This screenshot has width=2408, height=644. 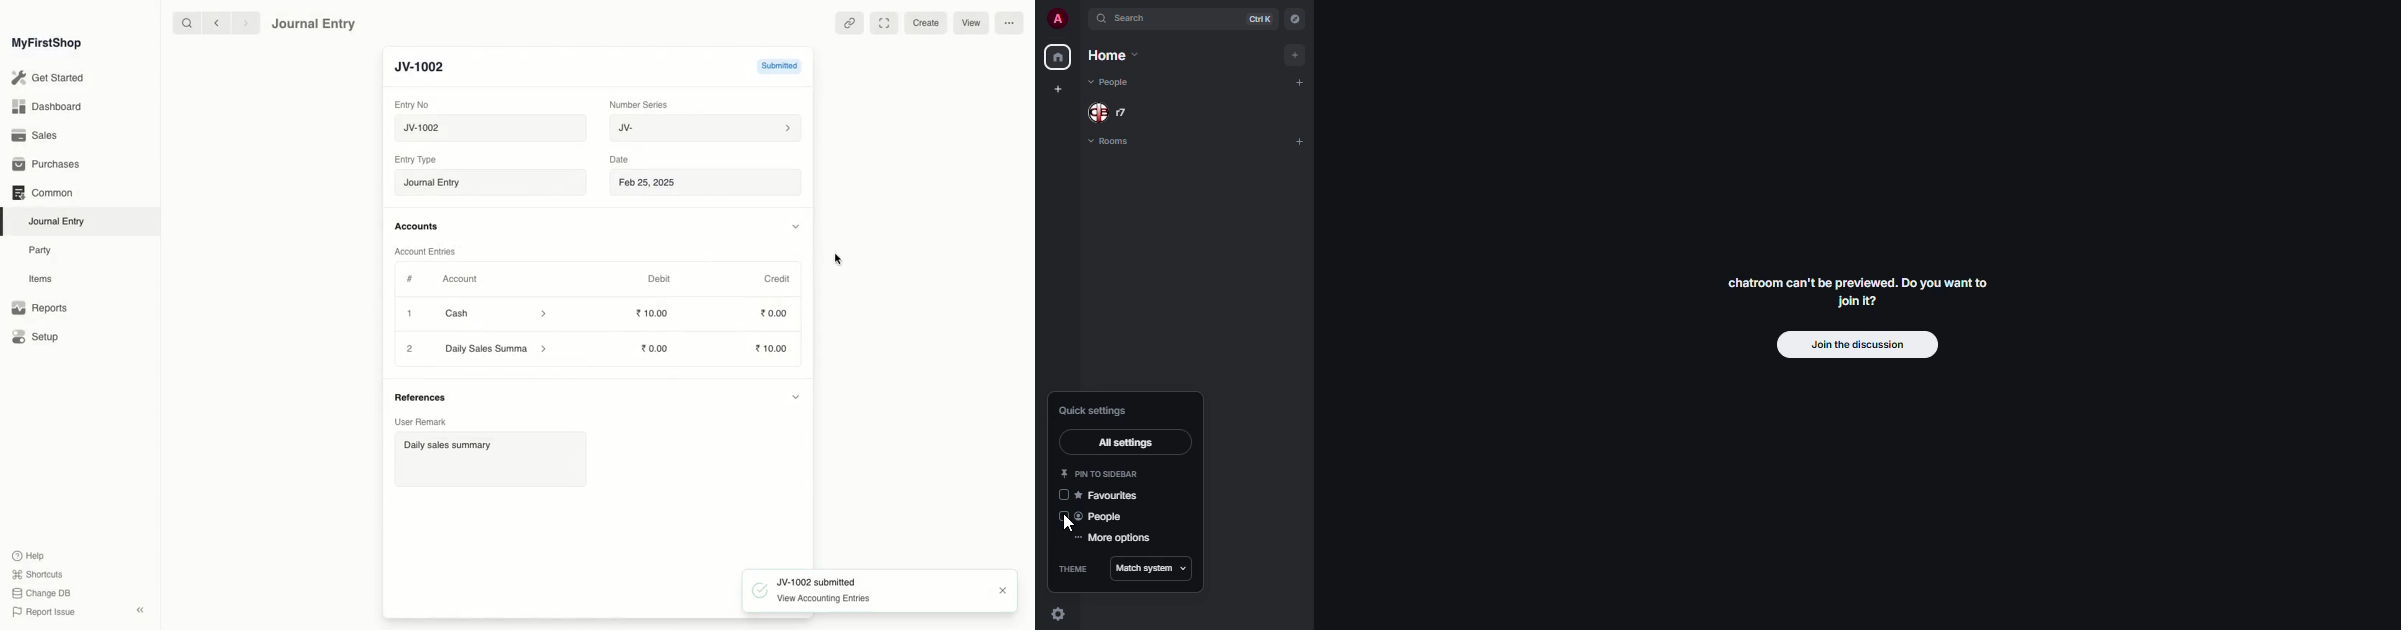 I want to click on Daily sales summary, so click(x=489, y=461).